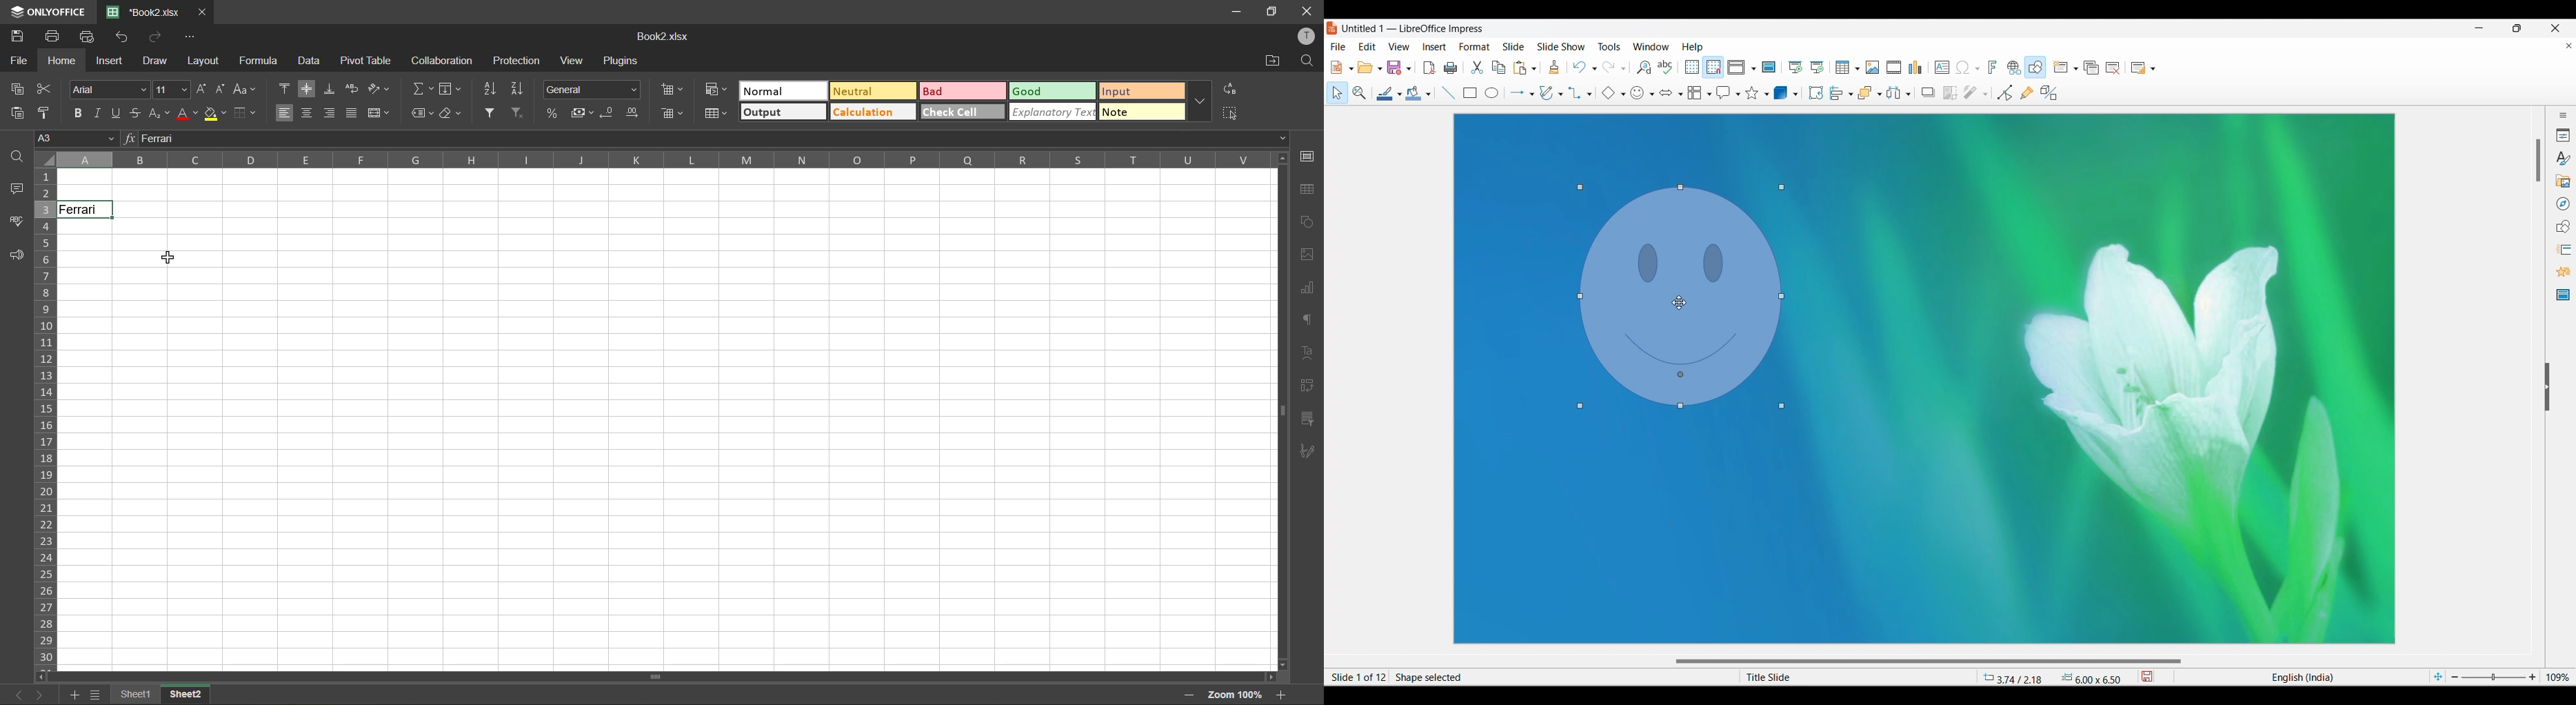 This screenshot has width=2576, height=728. What do you see at coordinates (1307, 61) in the screenshot?
I see `find` at bounding box center [1307, 61].